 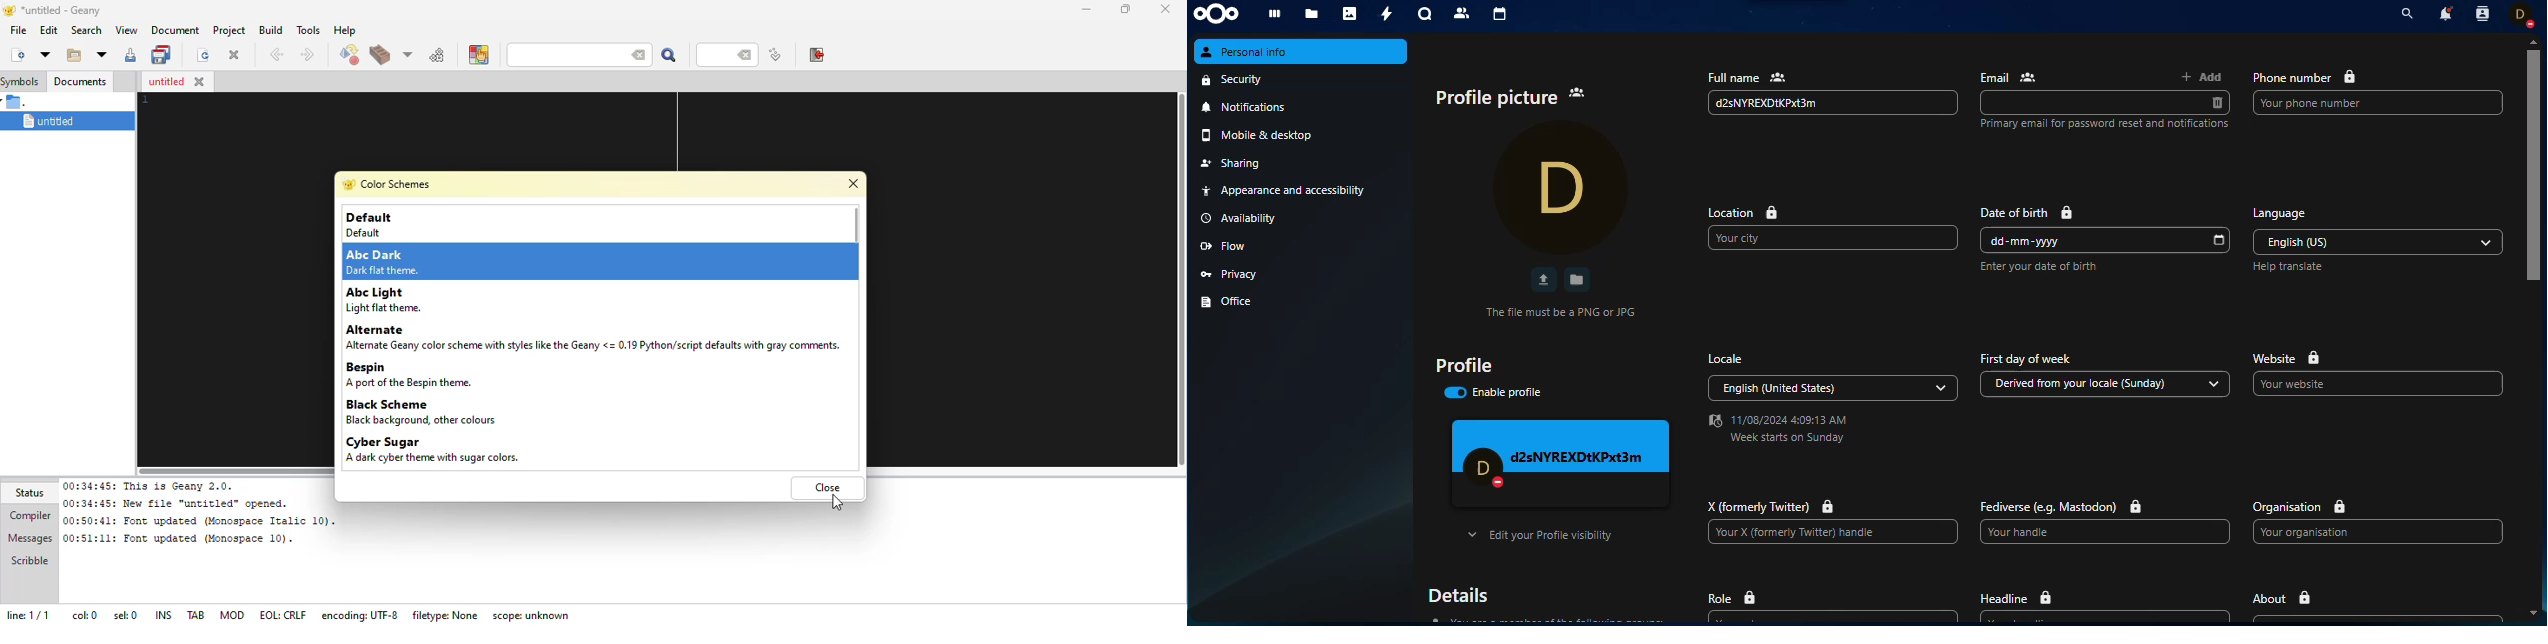 I want to click on drop down, so click(x=2487, y=242).